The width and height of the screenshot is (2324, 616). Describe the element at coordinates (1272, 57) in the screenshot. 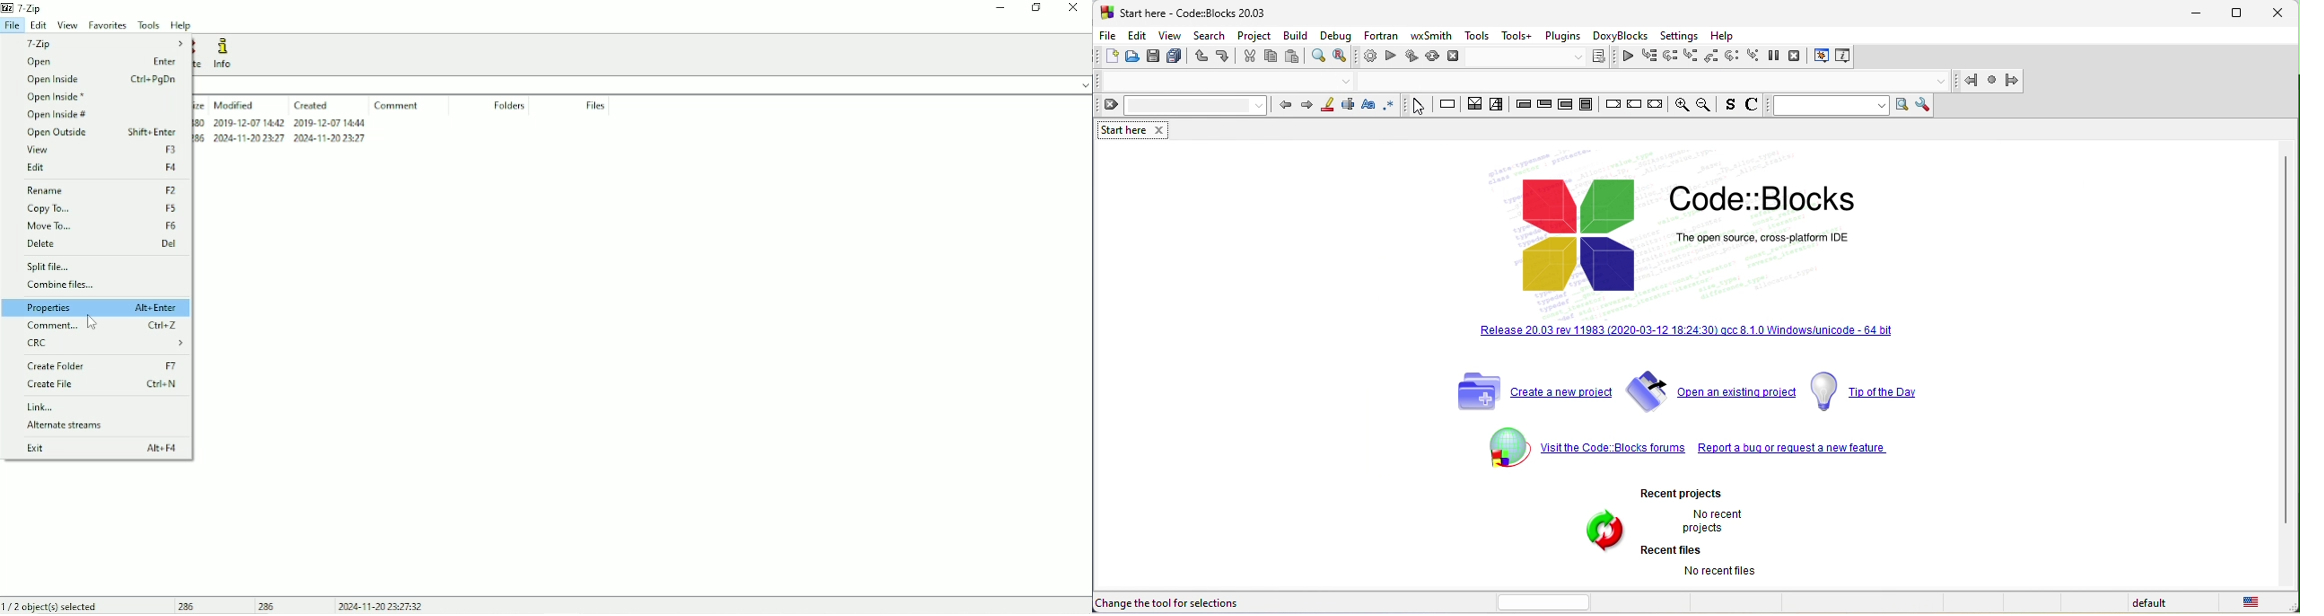

I see `copy` at that location.